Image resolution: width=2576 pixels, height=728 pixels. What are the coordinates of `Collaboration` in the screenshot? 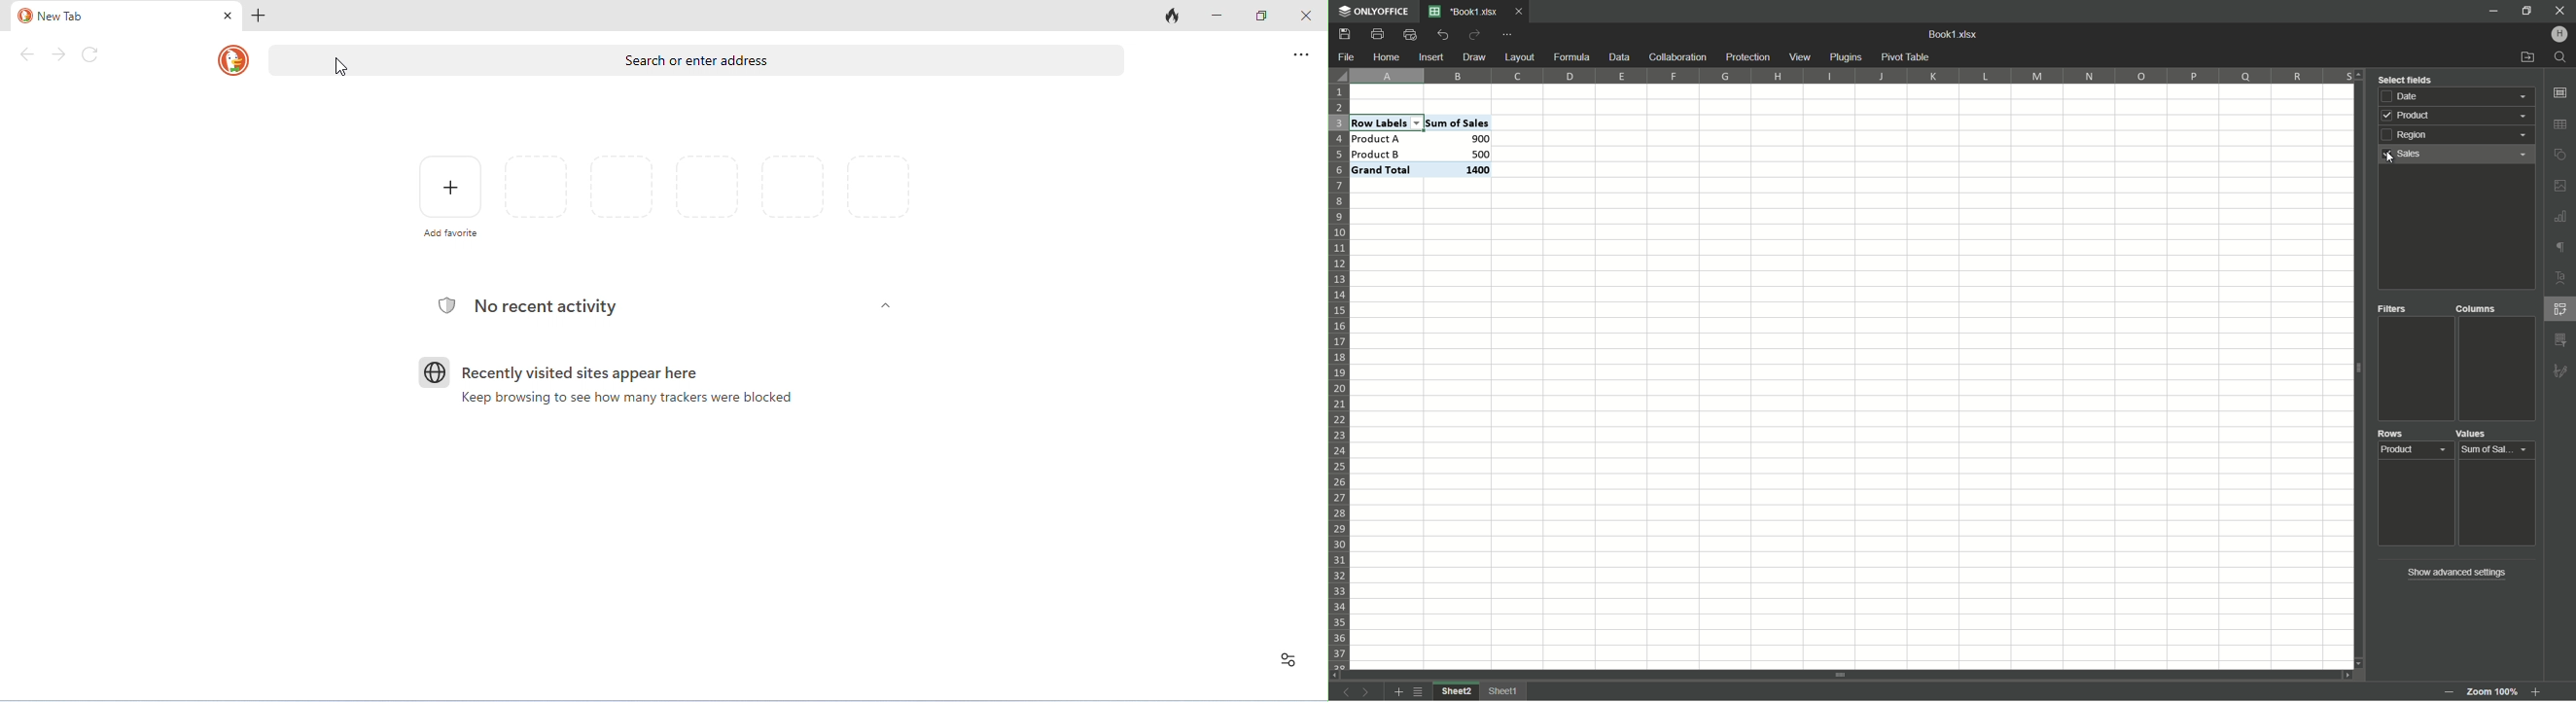 It's located at (1676, 57).